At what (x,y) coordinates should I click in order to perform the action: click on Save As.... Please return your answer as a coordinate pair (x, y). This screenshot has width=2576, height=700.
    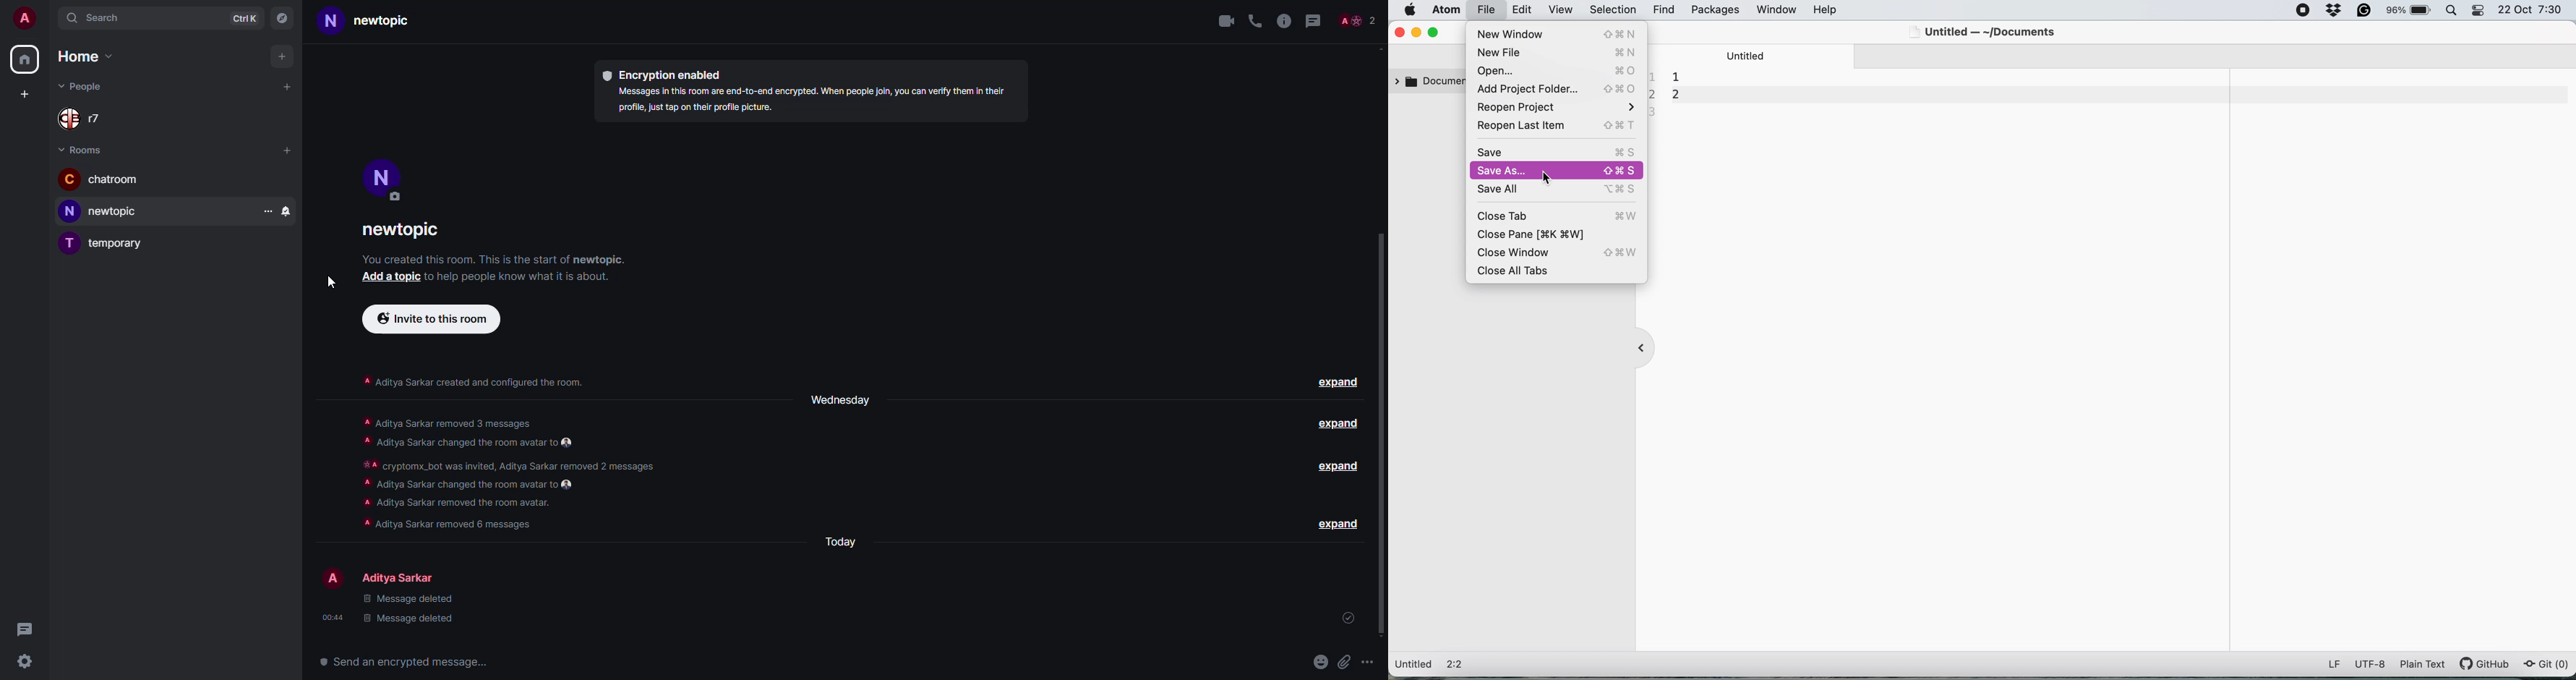
    Looking at the image, I should click on (1556, 171).